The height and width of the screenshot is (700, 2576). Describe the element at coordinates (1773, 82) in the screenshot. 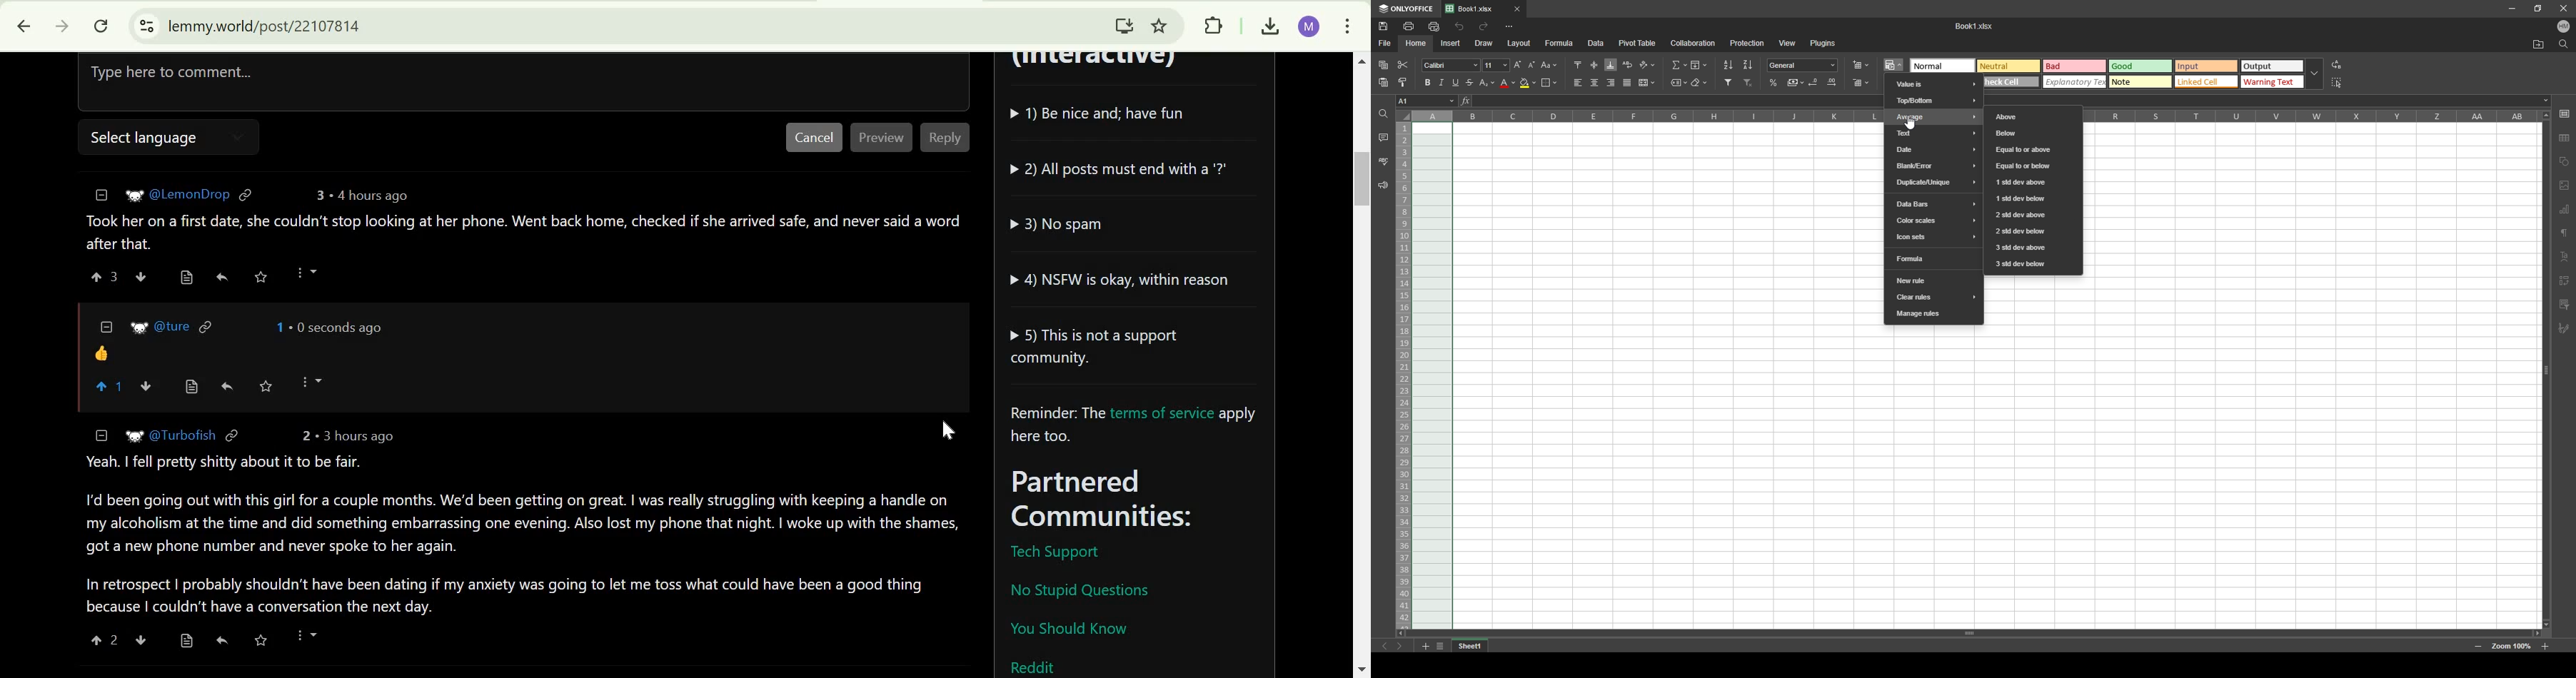

I see `percentage style` at that location.